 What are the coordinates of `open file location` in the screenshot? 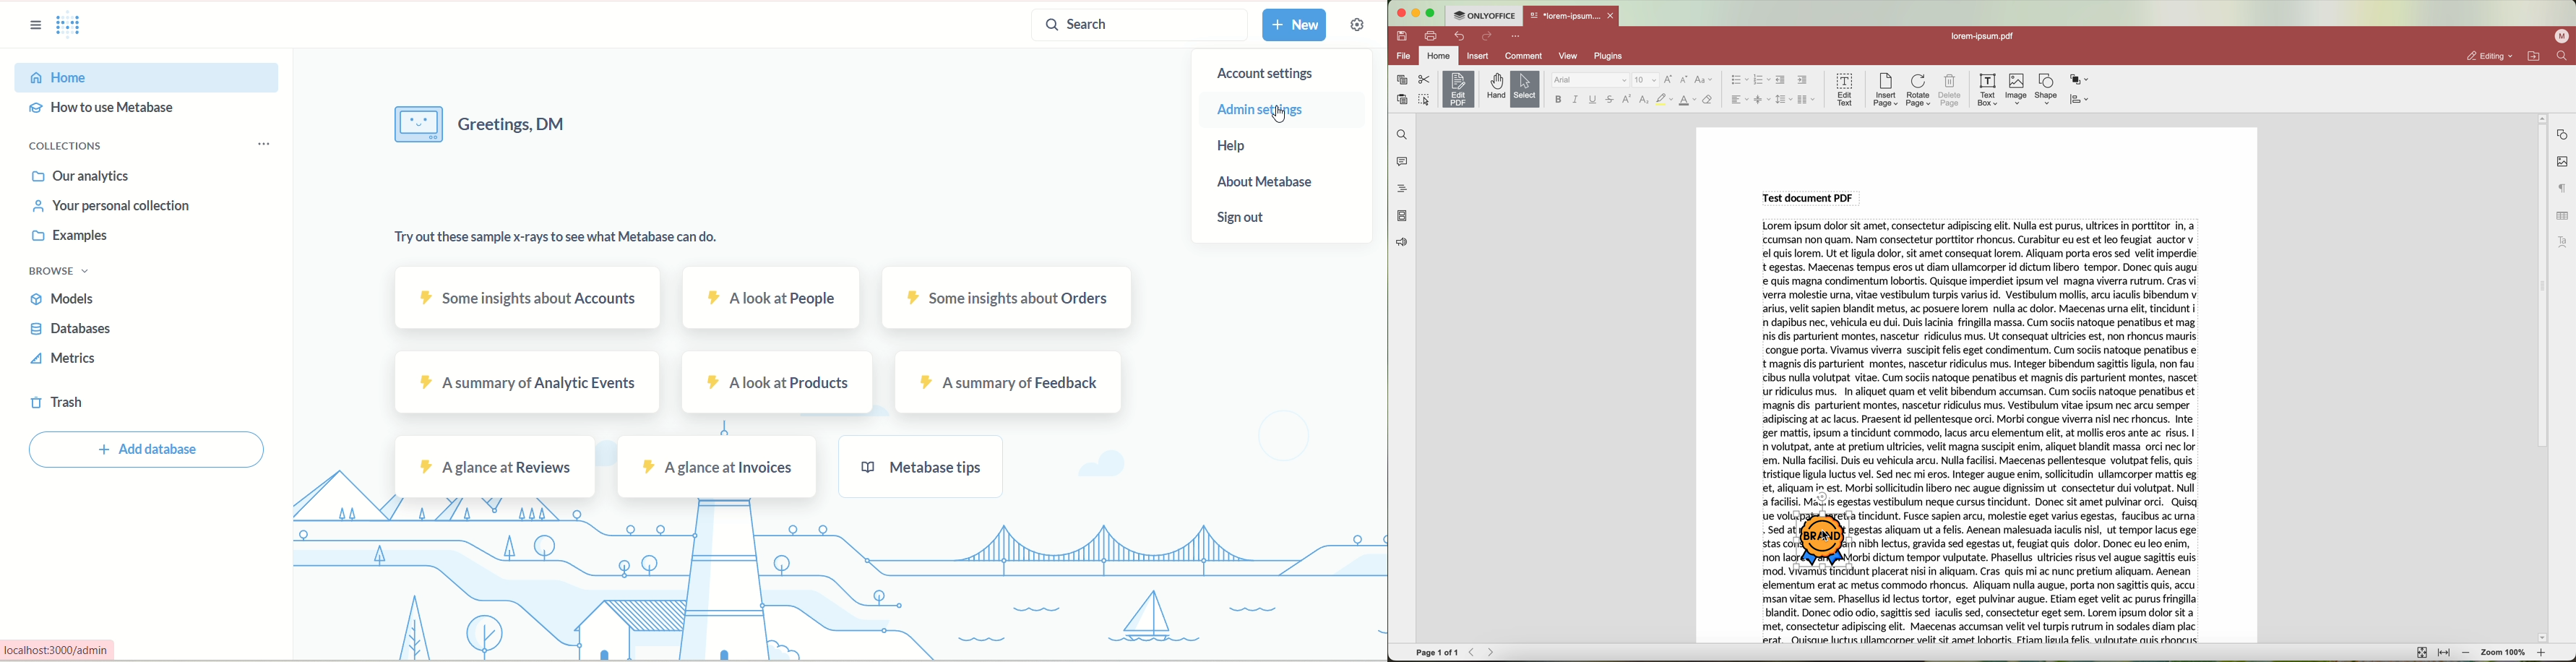 It's located at (2536, 56).